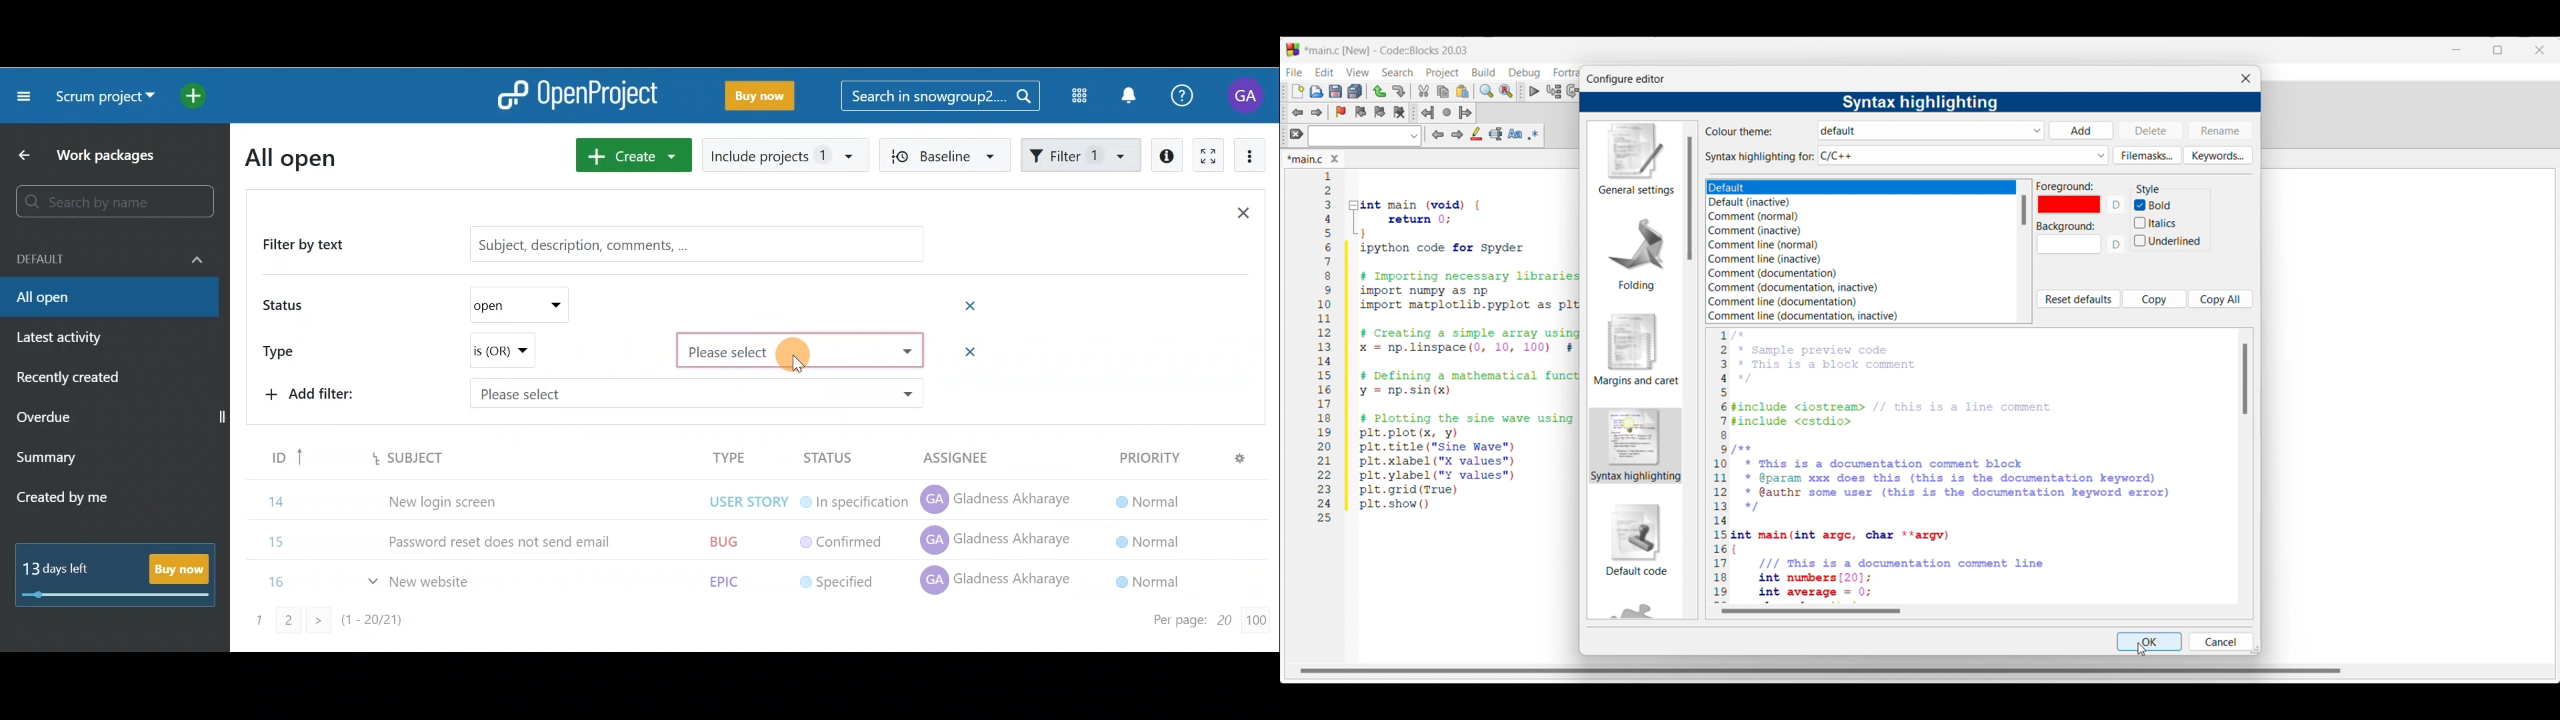 The width and height of the screenshot is (2576, 728). Describe the element at coordinates (512, 305) in the screenshot. I see `Open` at that location.